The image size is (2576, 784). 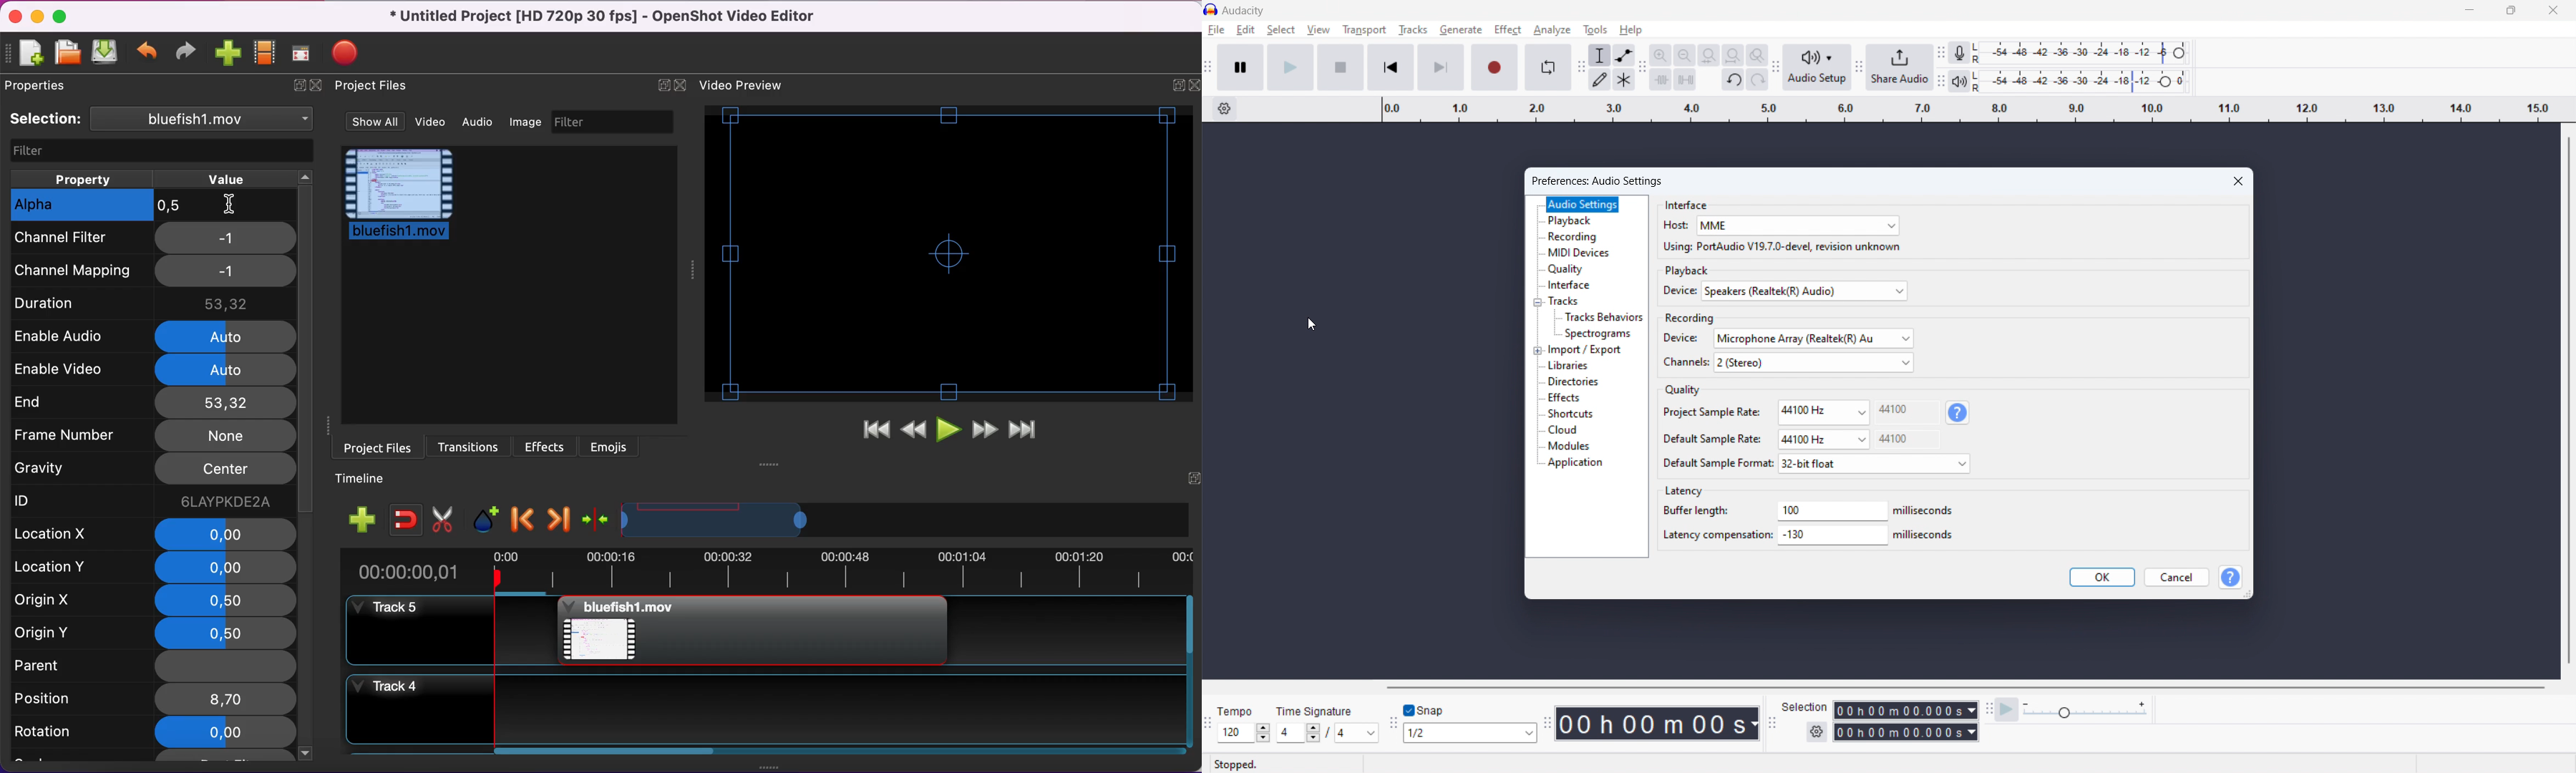 What do you see at coordinates (558, 520) in the screenshot?
I see `next marker` at bounding box center [558, 520].